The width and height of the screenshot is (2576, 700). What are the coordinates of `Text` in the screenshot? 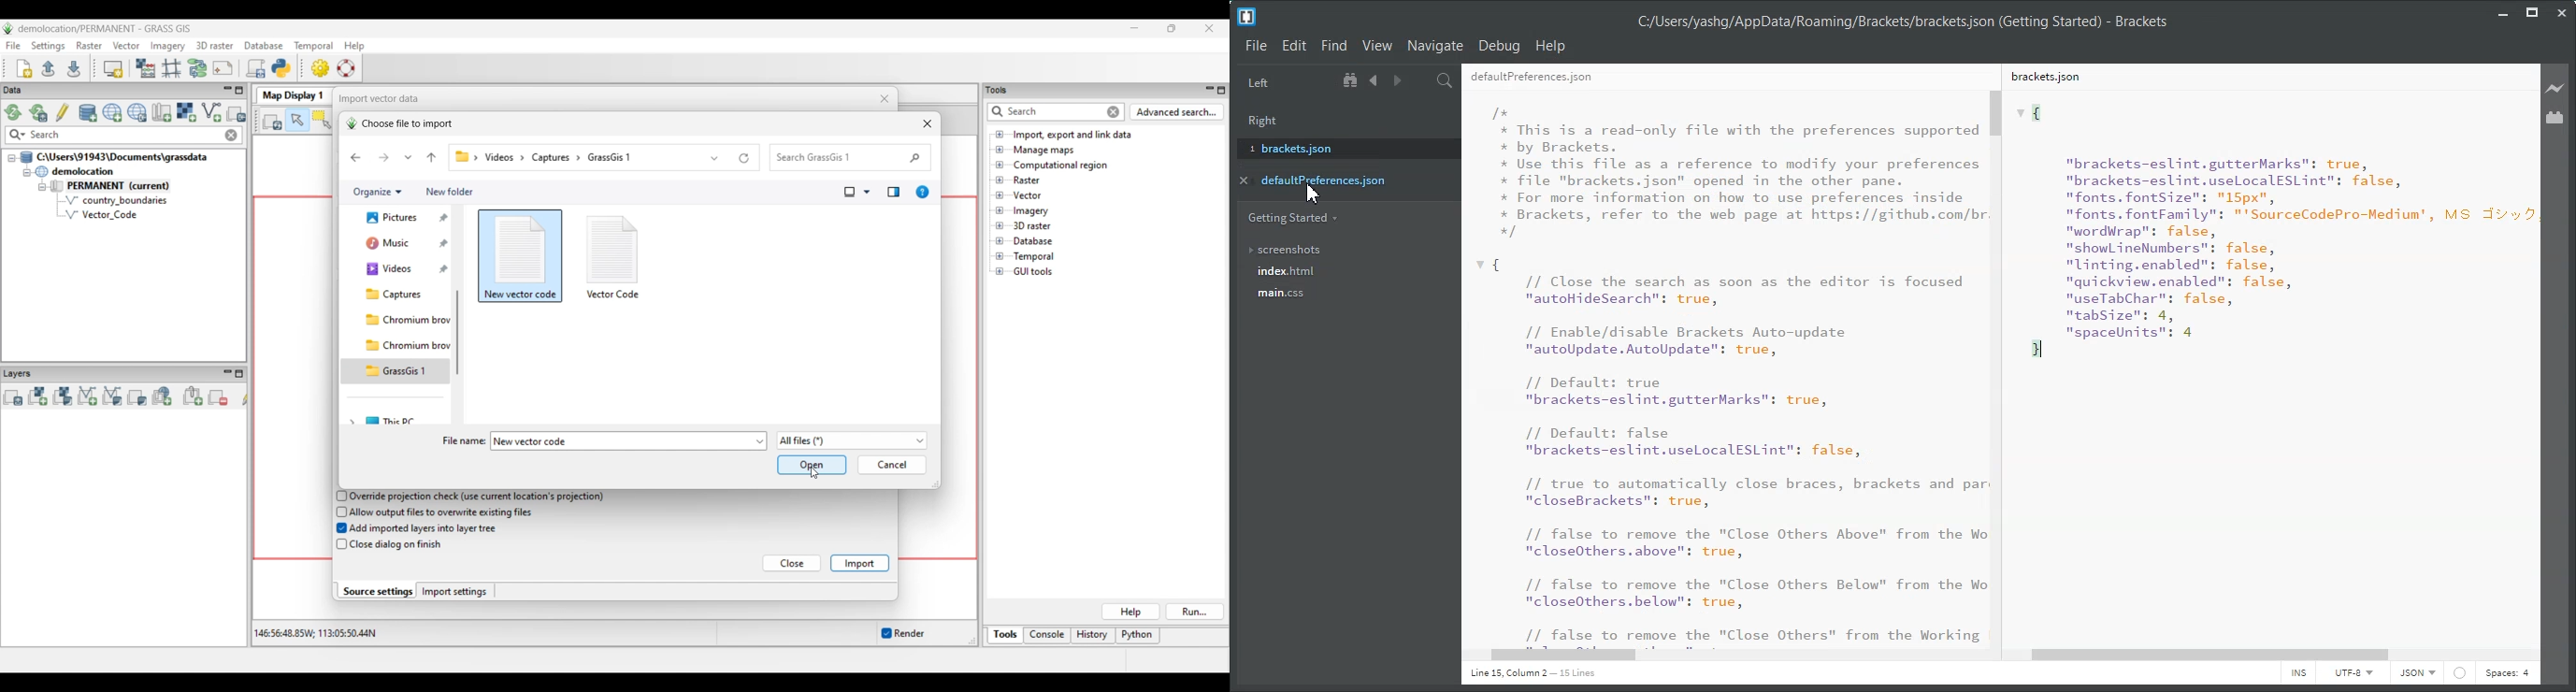 It's located at (1721, 368).